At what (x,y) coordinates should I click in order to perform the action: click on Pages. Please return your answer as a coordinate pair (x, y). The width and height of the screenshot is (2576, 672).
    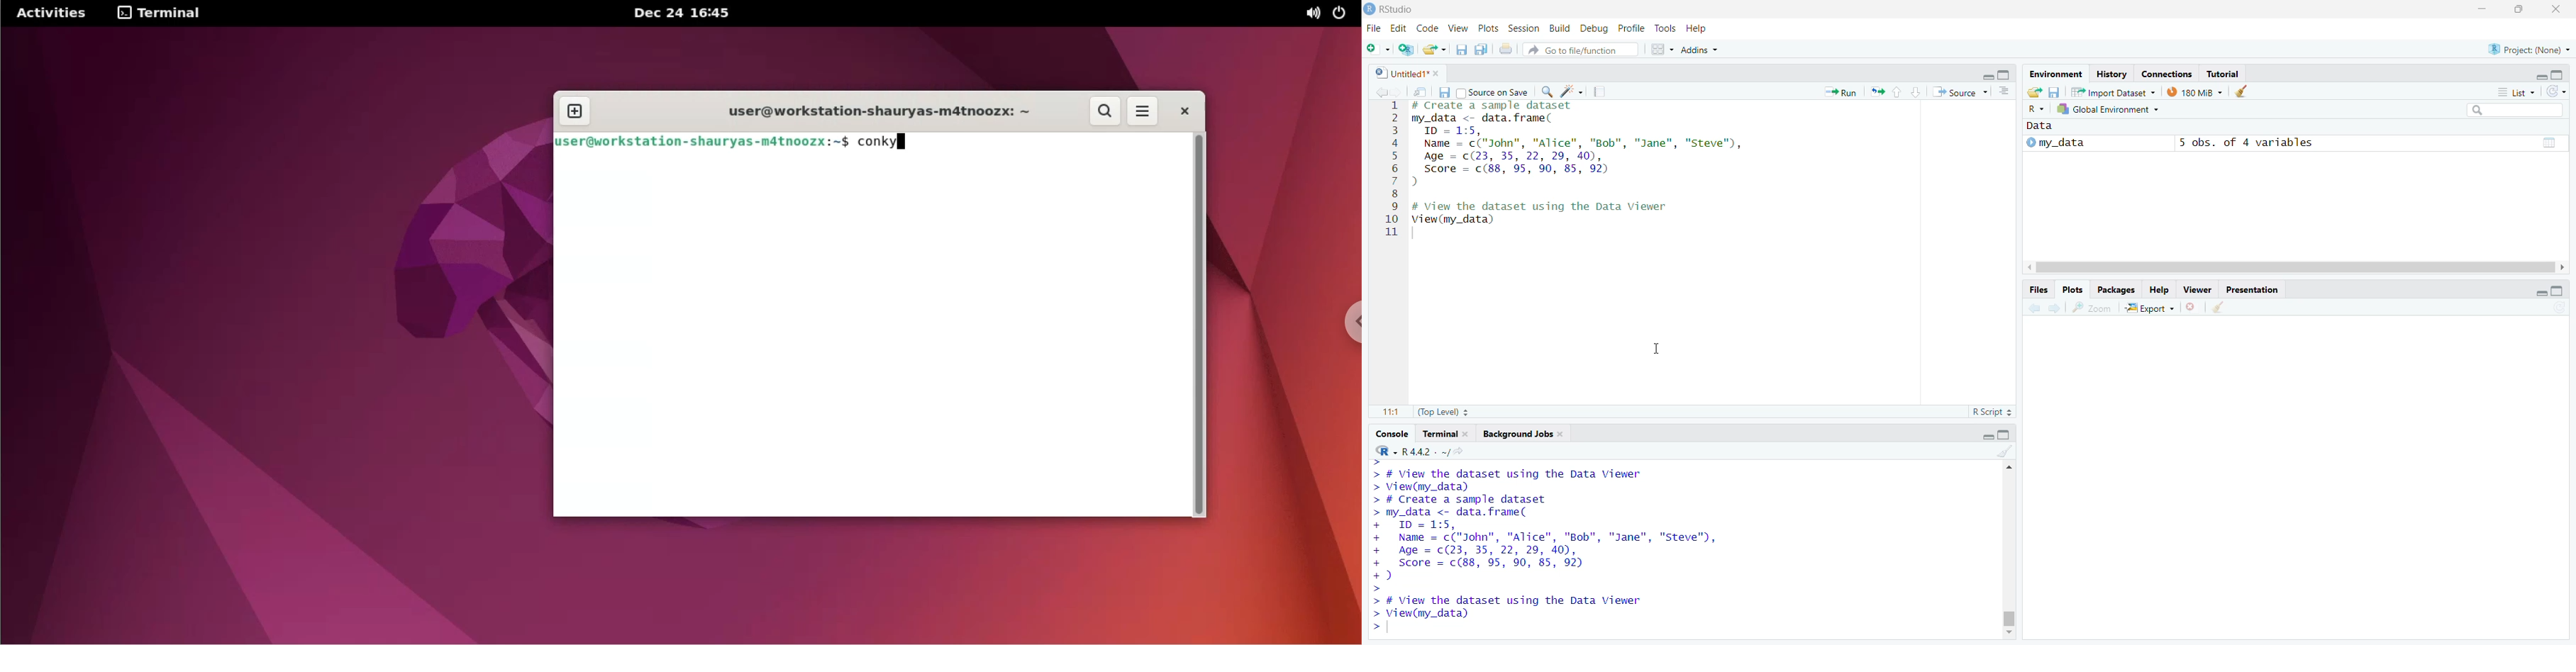
    Looking at the image, I should click on (2002, 91).